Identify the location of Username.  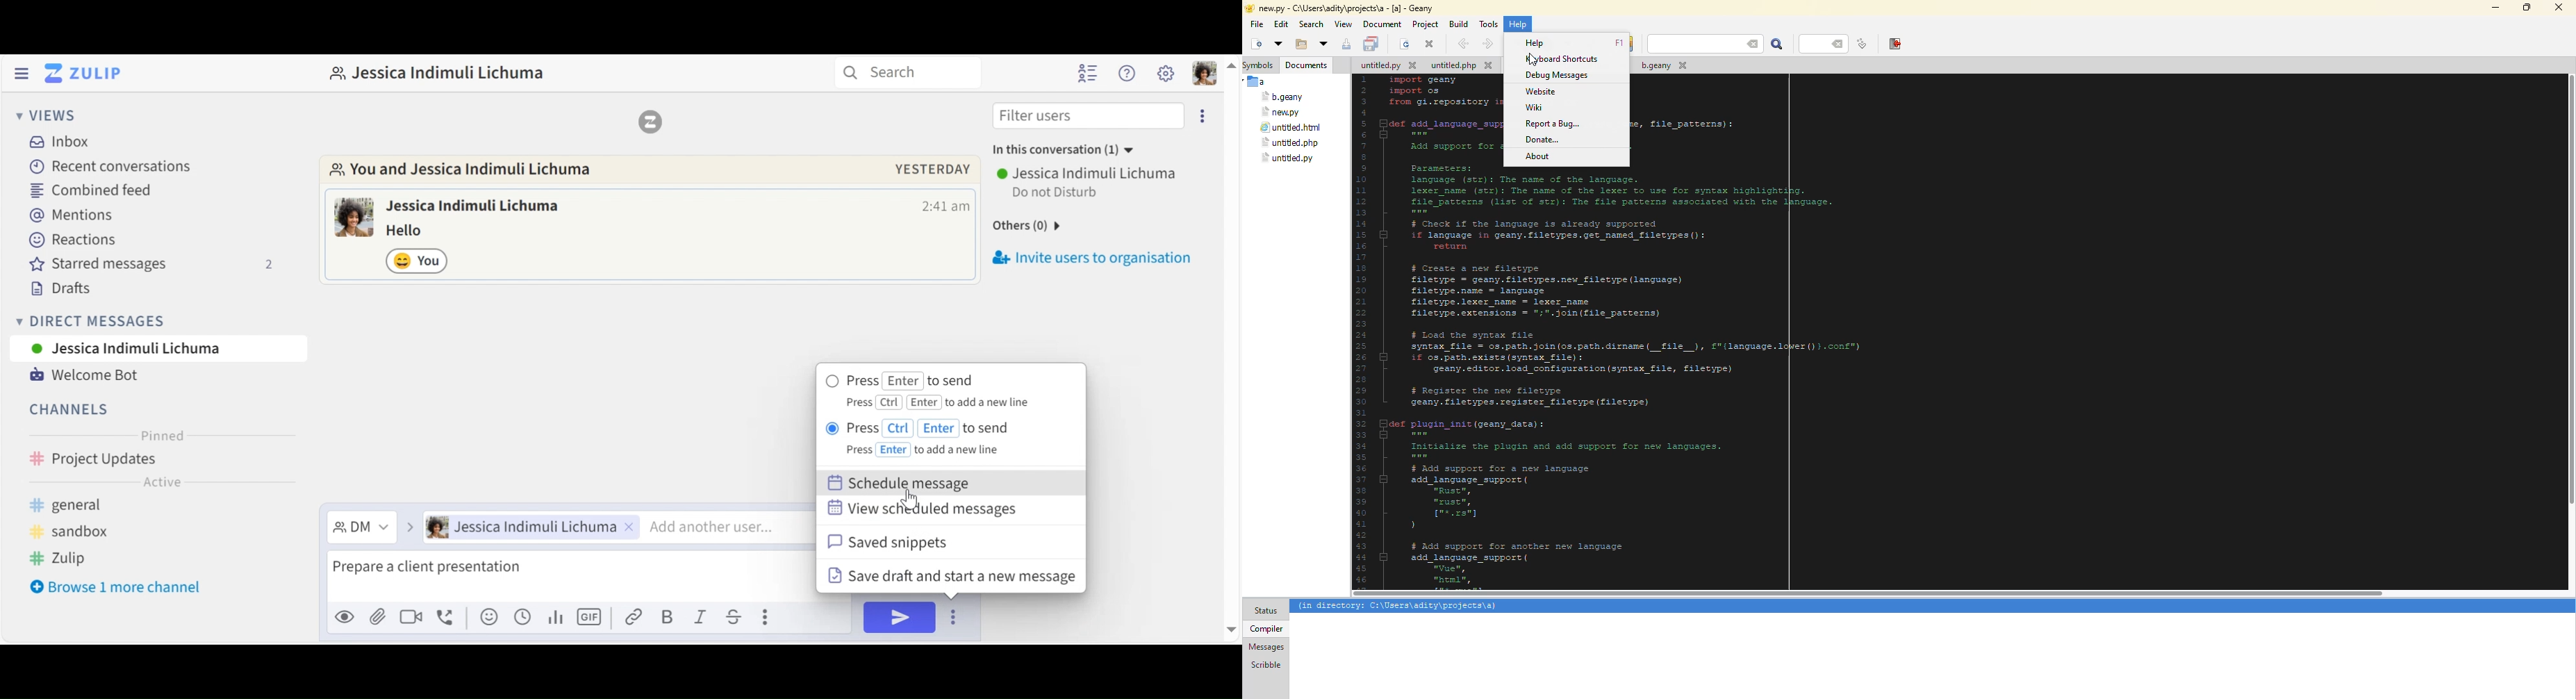
(1088, 173).